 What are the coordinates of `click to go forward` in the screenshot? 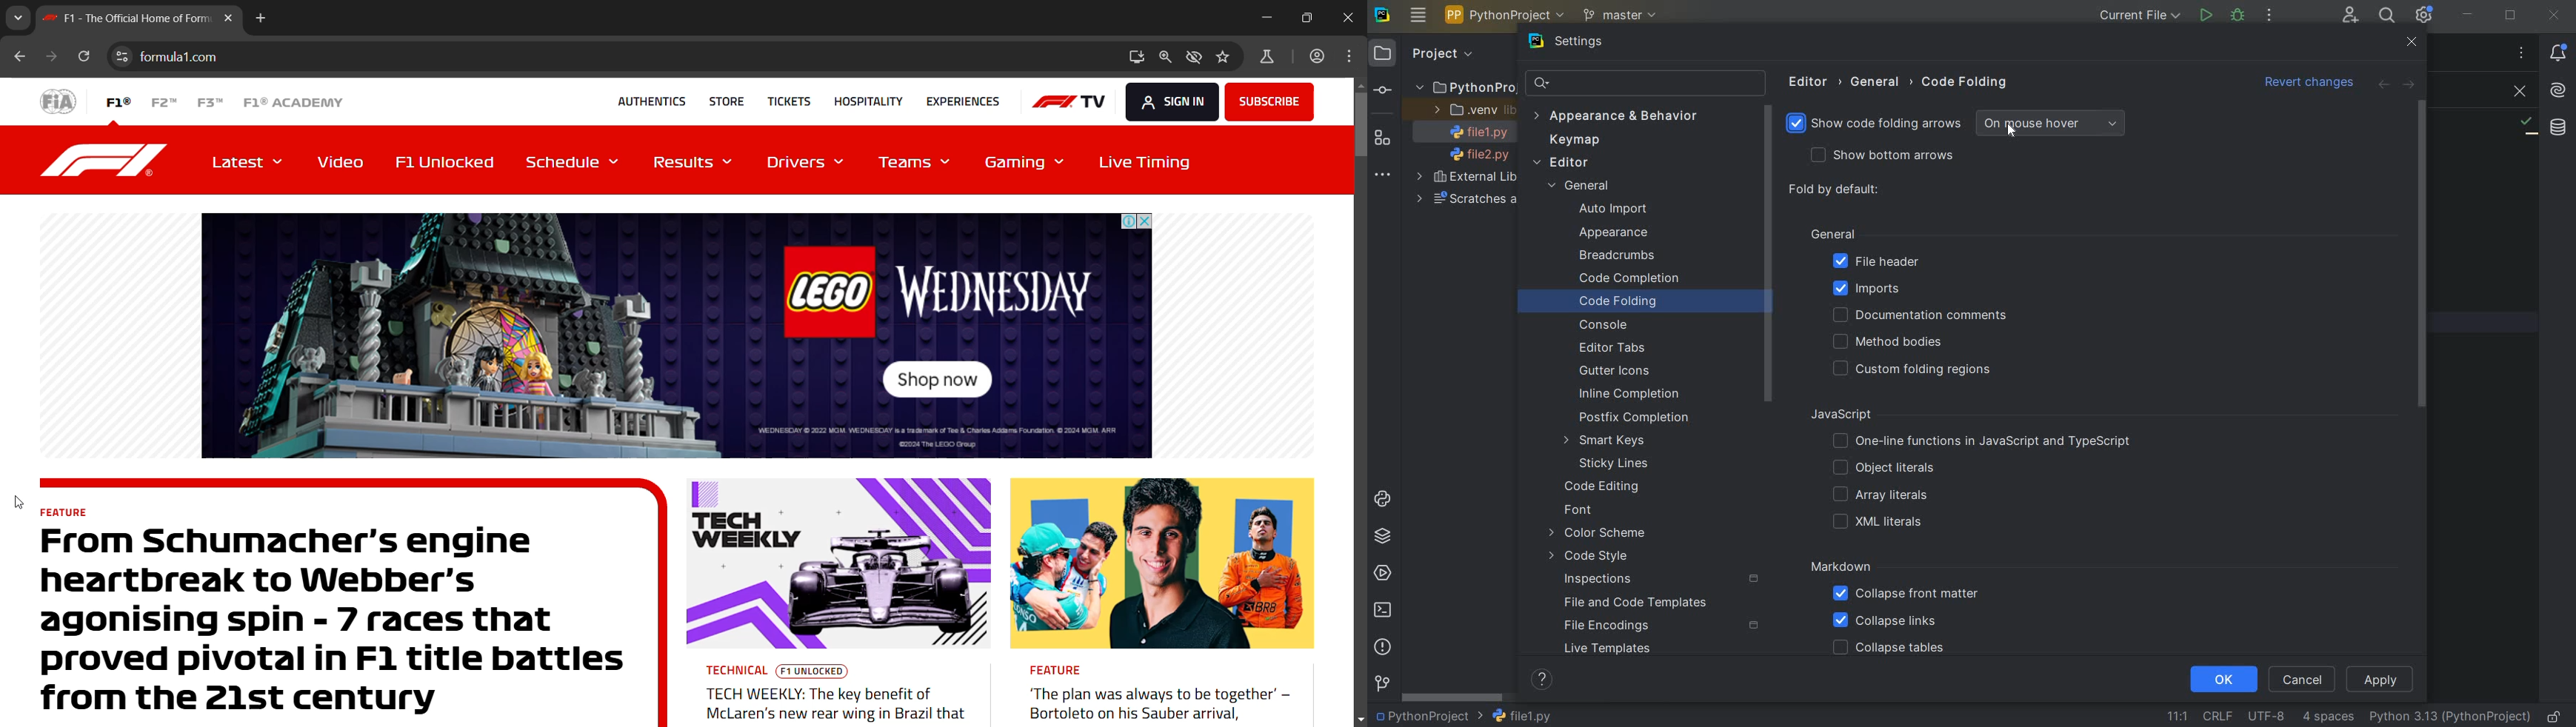 It's located at (48, 58).